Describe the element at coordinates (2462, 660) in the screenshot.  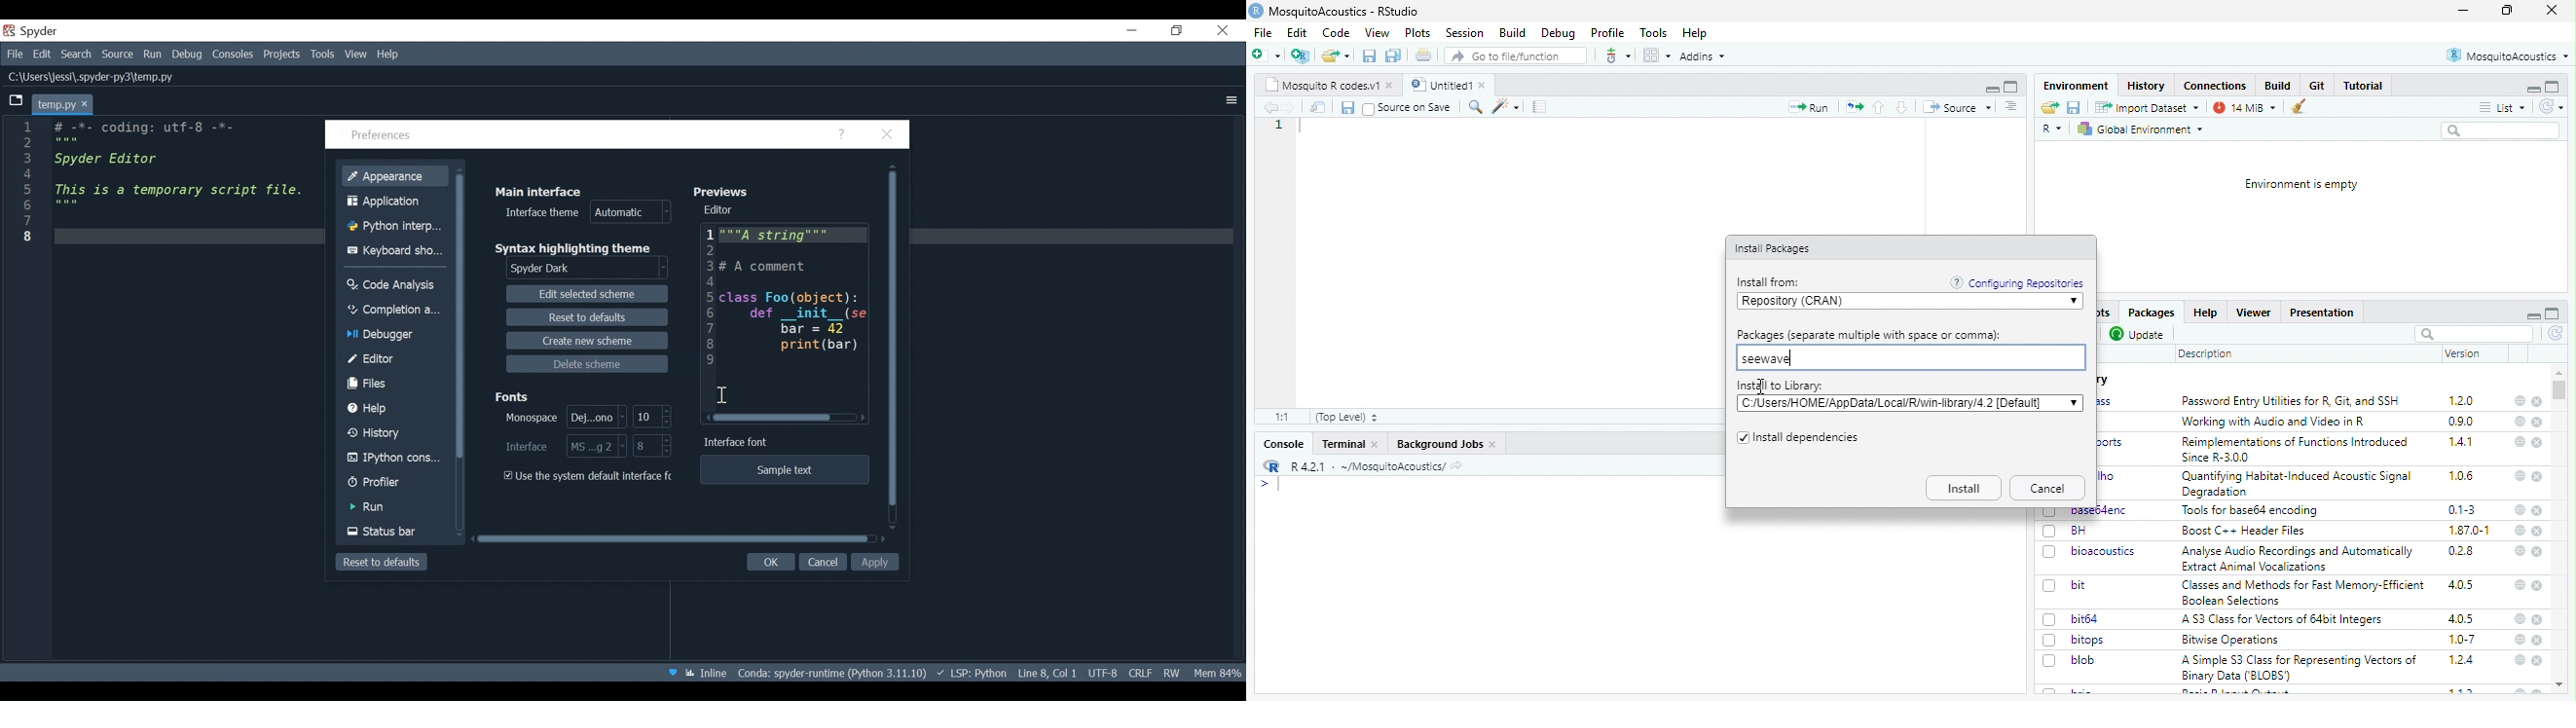
I see `124` at that location.